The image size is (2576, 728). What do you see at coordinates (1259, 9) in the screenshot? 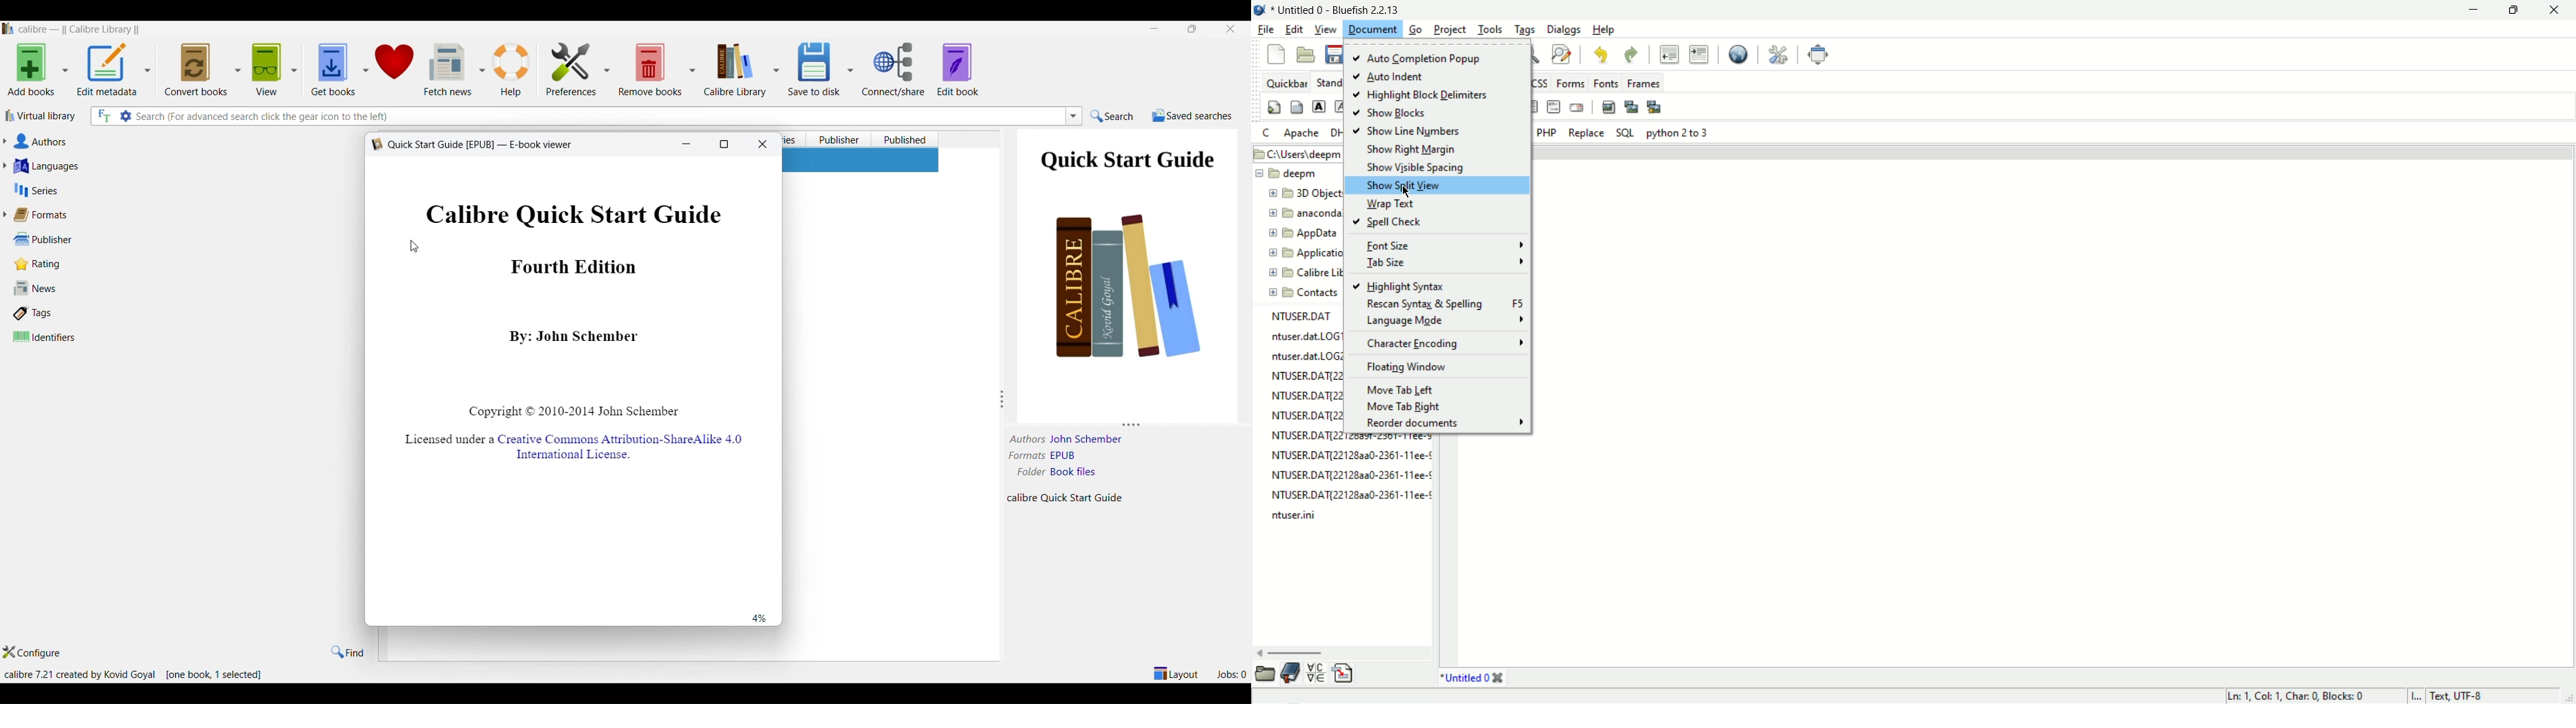
I see `application image` at bounding box center [1259, 9].